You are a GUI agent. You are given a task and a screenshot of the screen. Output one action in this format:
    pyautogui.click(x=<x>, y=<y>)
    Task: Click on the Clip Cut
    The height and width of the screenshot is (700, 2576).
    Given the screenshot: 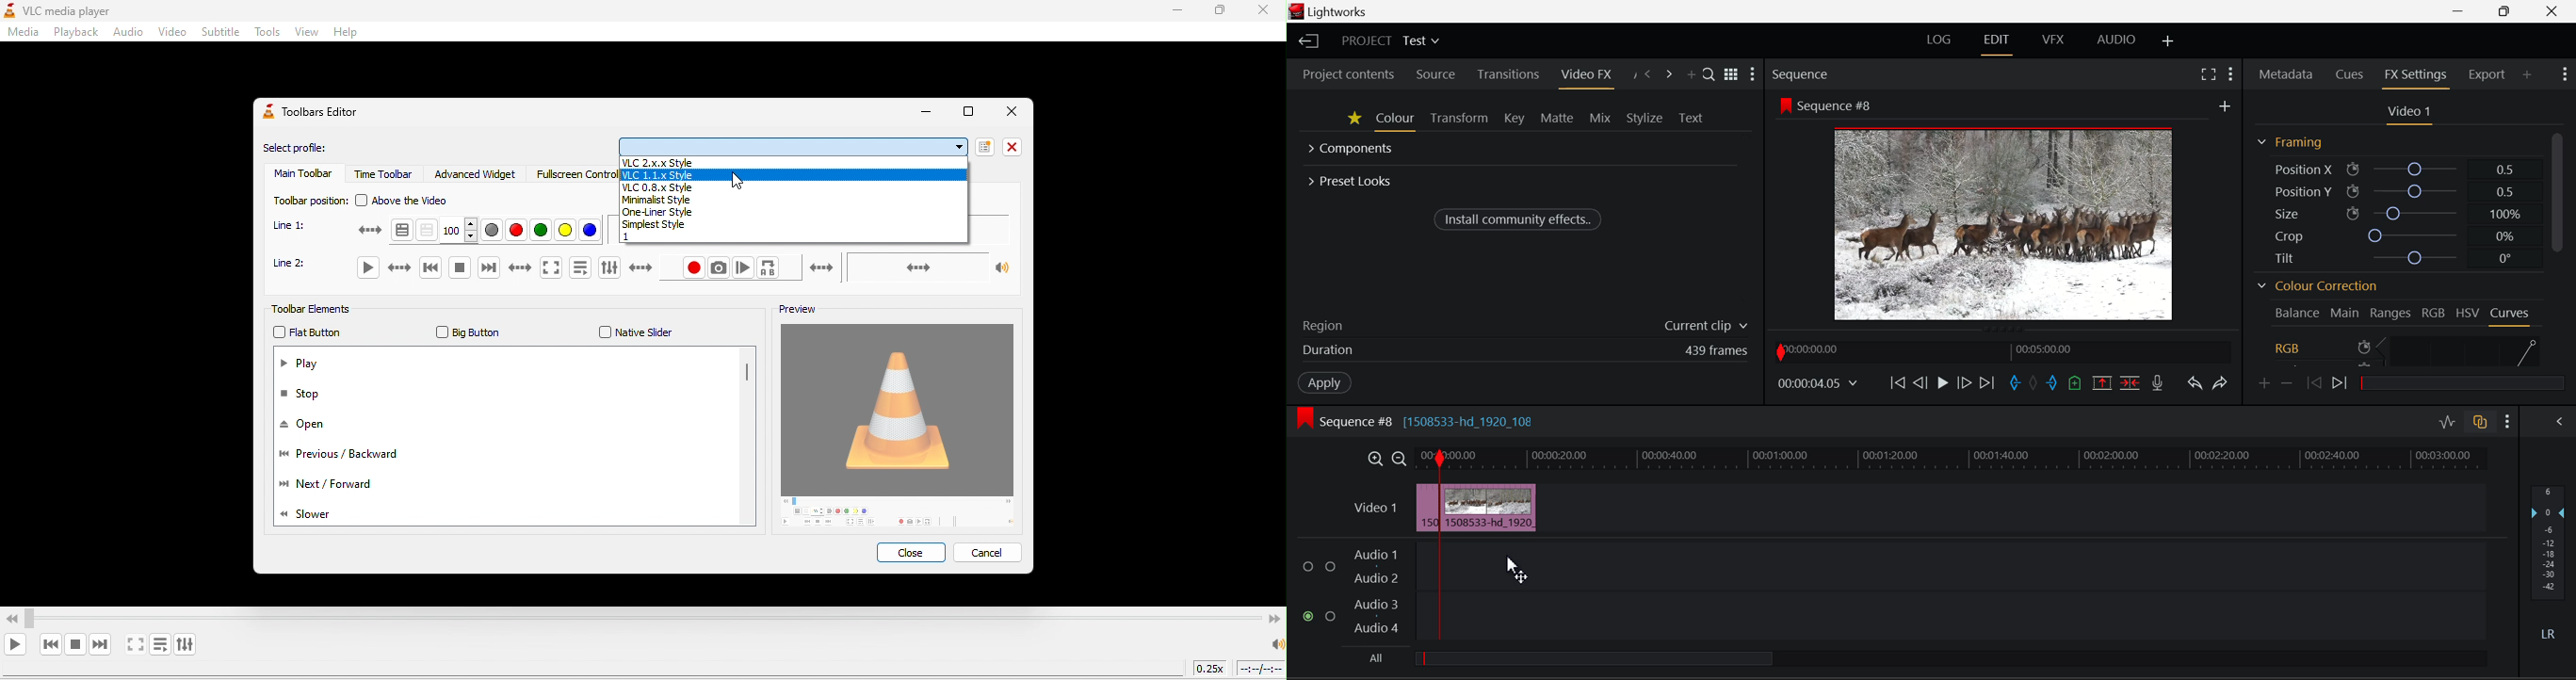 What is the action you would take?
    pyautogui.click(x=1476, y=508)
    